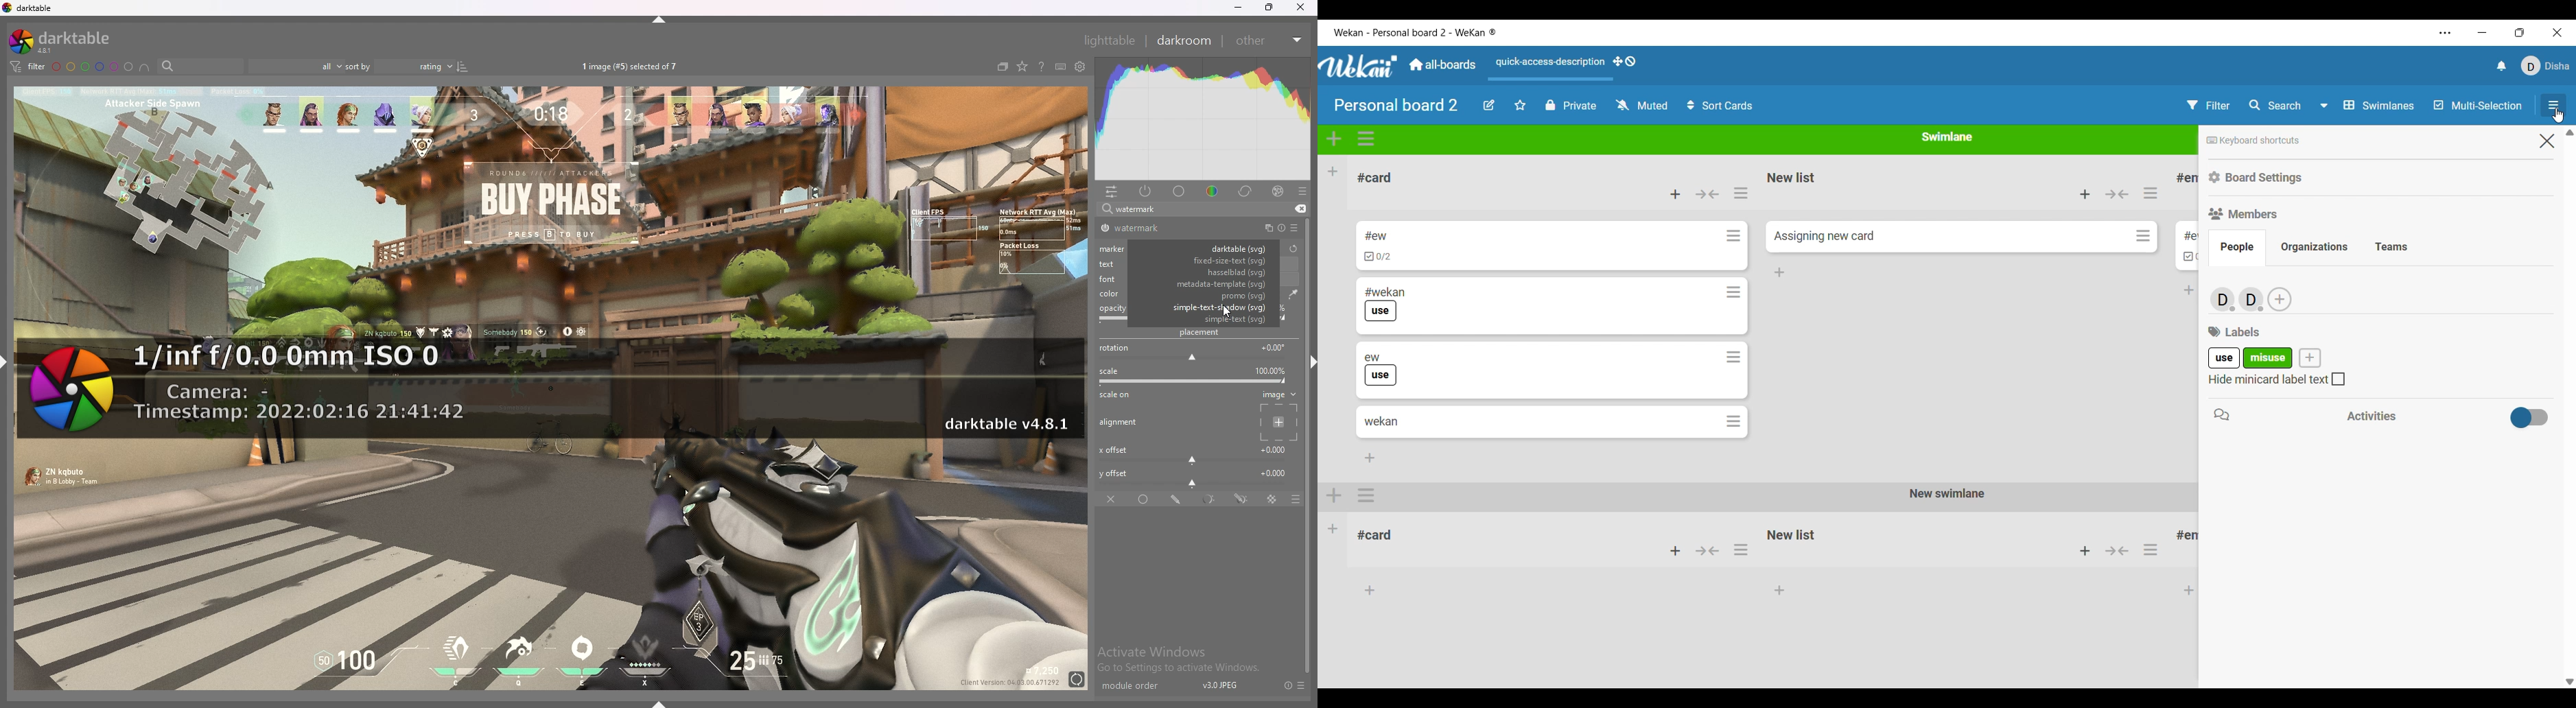 This screenshot has width=2576, height=728. Describe the element at coordinates (1203, 119) in the screenshot. I see `heat graph` at that location.